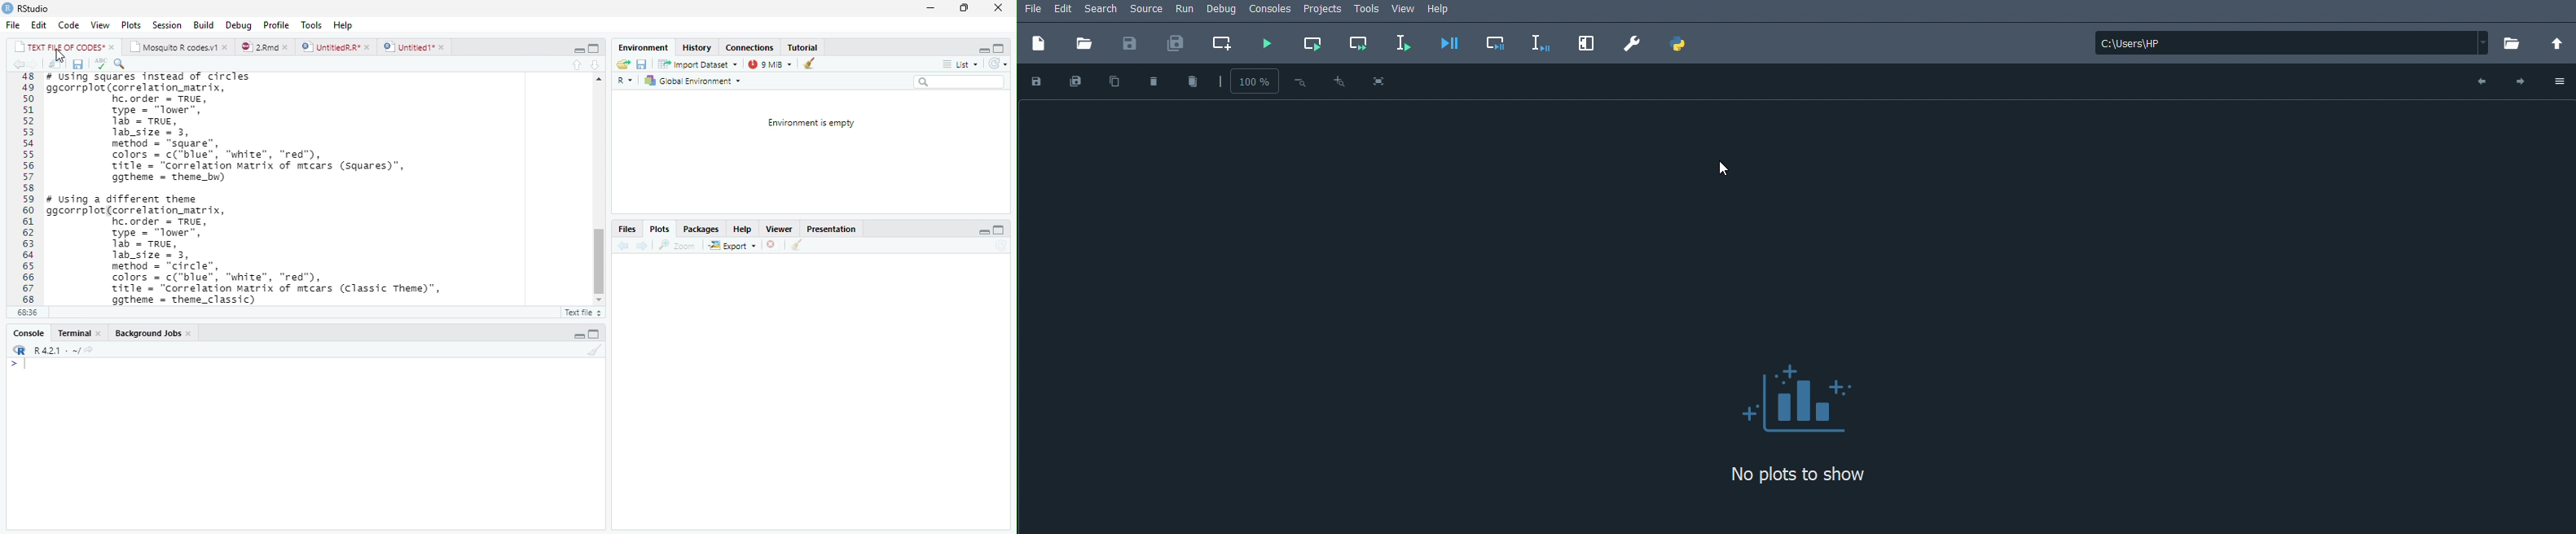 This screenshot has width=2576, height=560. Describe the element at coordinates (21, 65) in the screenshot. I see `go back to the previous source location` at that location.